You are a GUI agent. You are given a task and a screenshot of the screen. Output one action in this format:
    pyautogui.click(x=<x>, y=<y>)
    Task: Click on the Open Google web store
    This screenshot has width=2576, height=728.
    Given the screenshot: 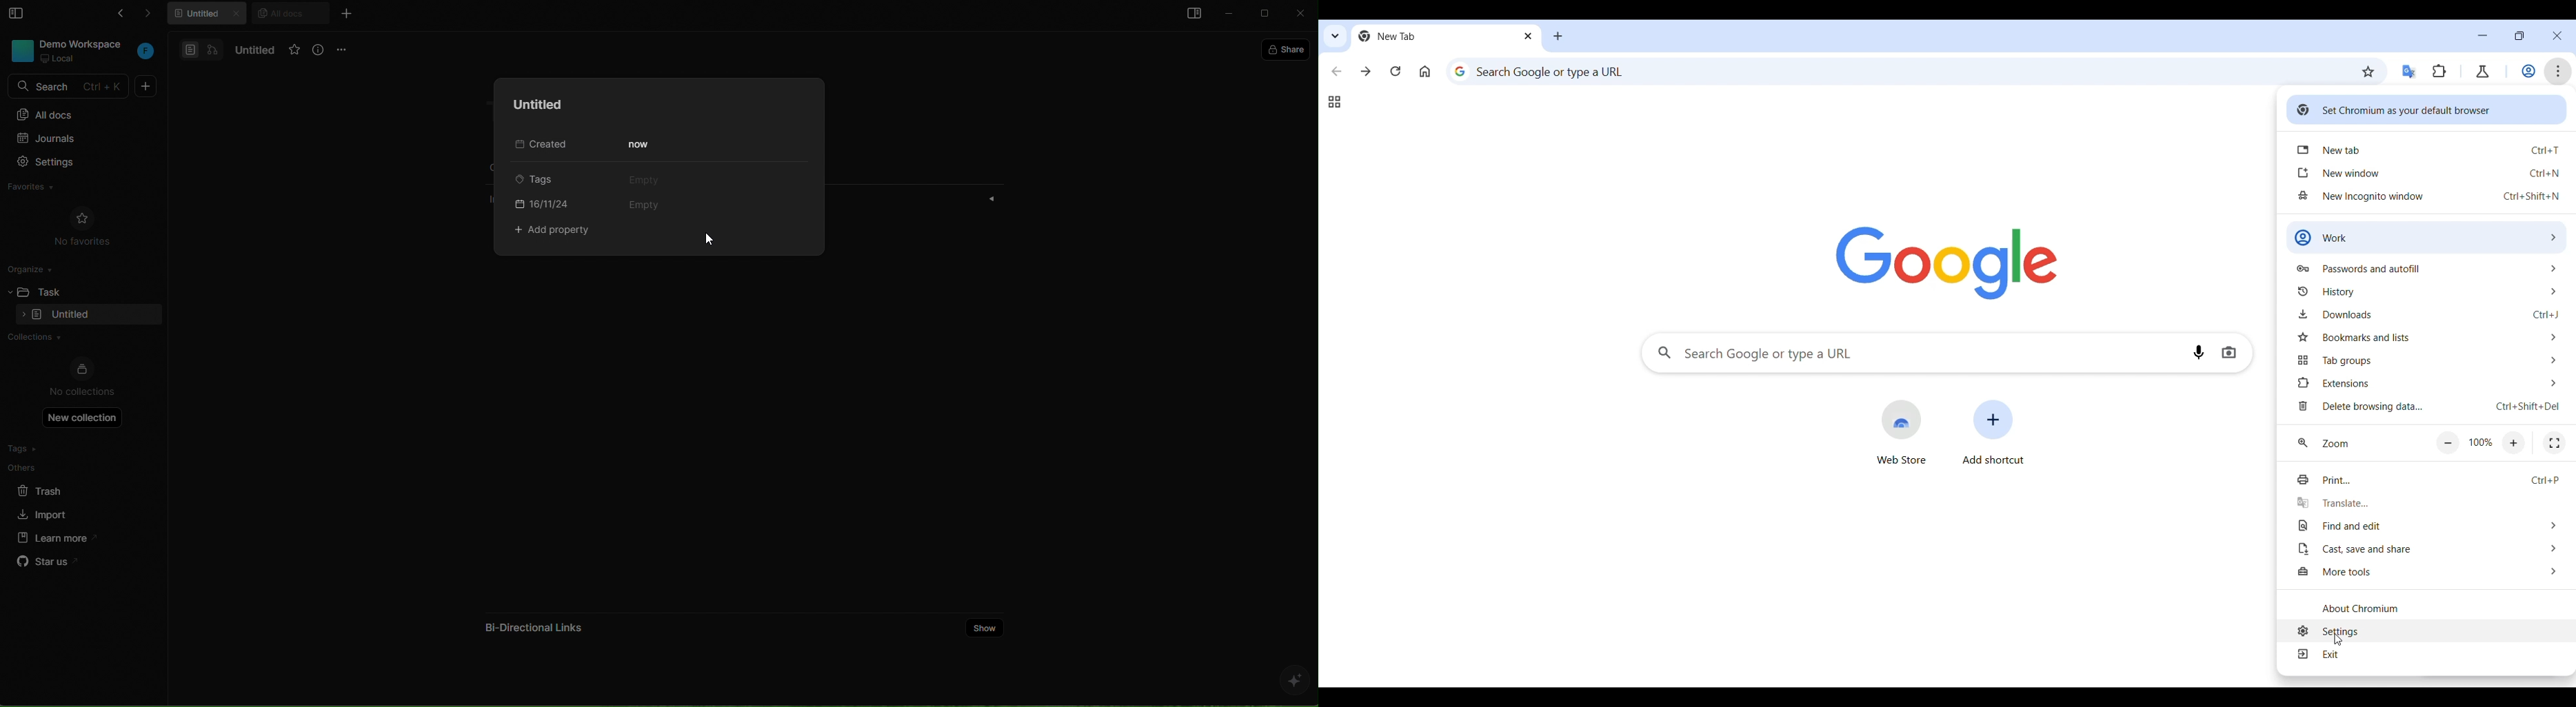 What is the action you would take?
    pyautogui.click(x=1901, y=433)
    